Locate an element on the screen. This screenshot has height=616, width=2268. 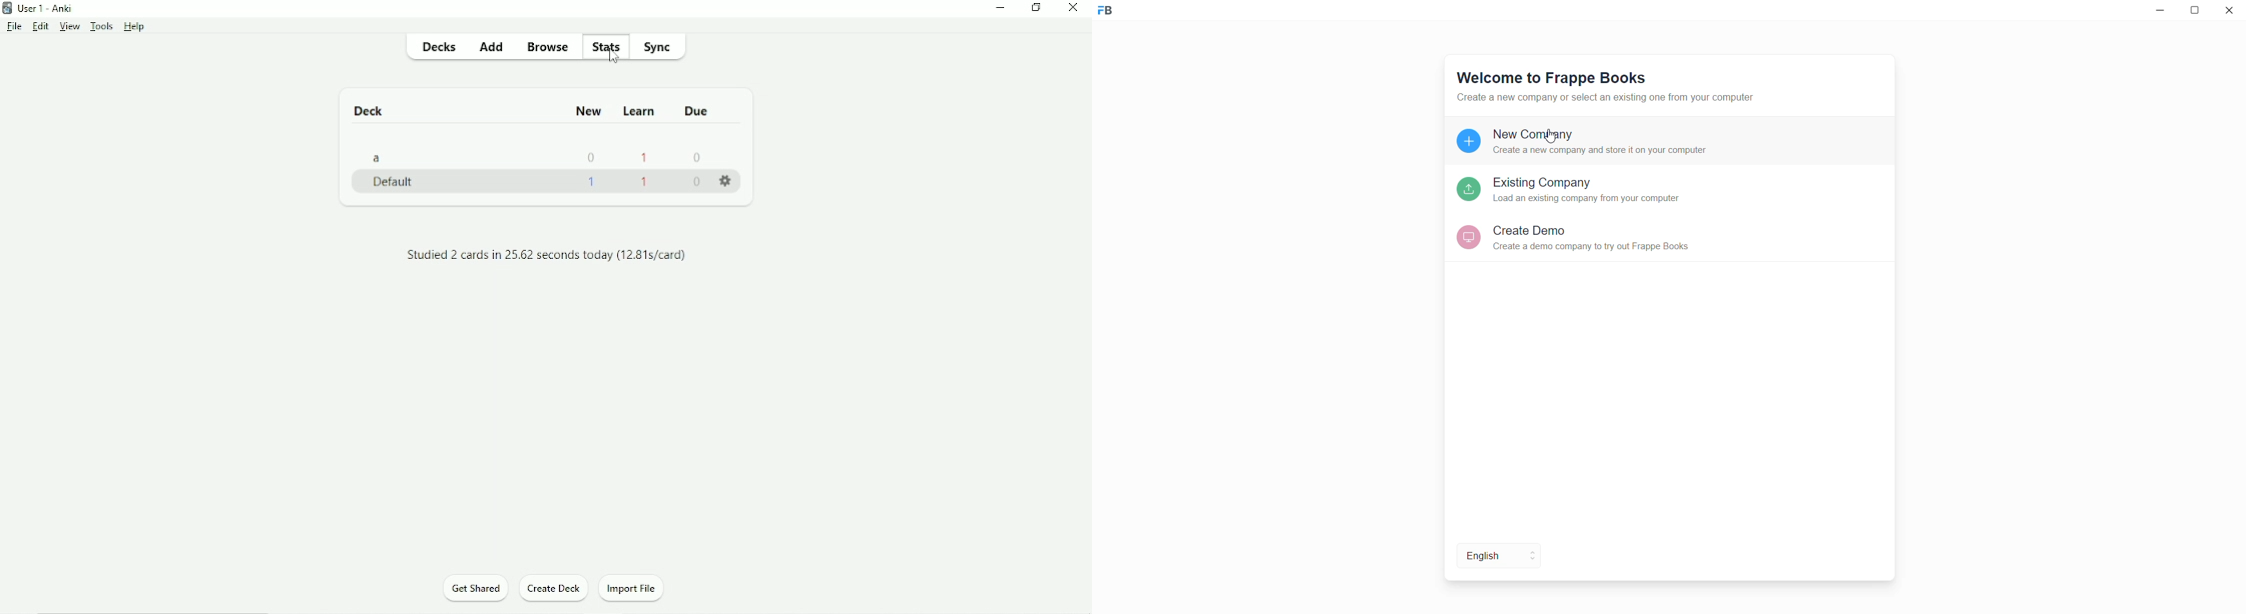
Default is located at coordinates (386, 181).